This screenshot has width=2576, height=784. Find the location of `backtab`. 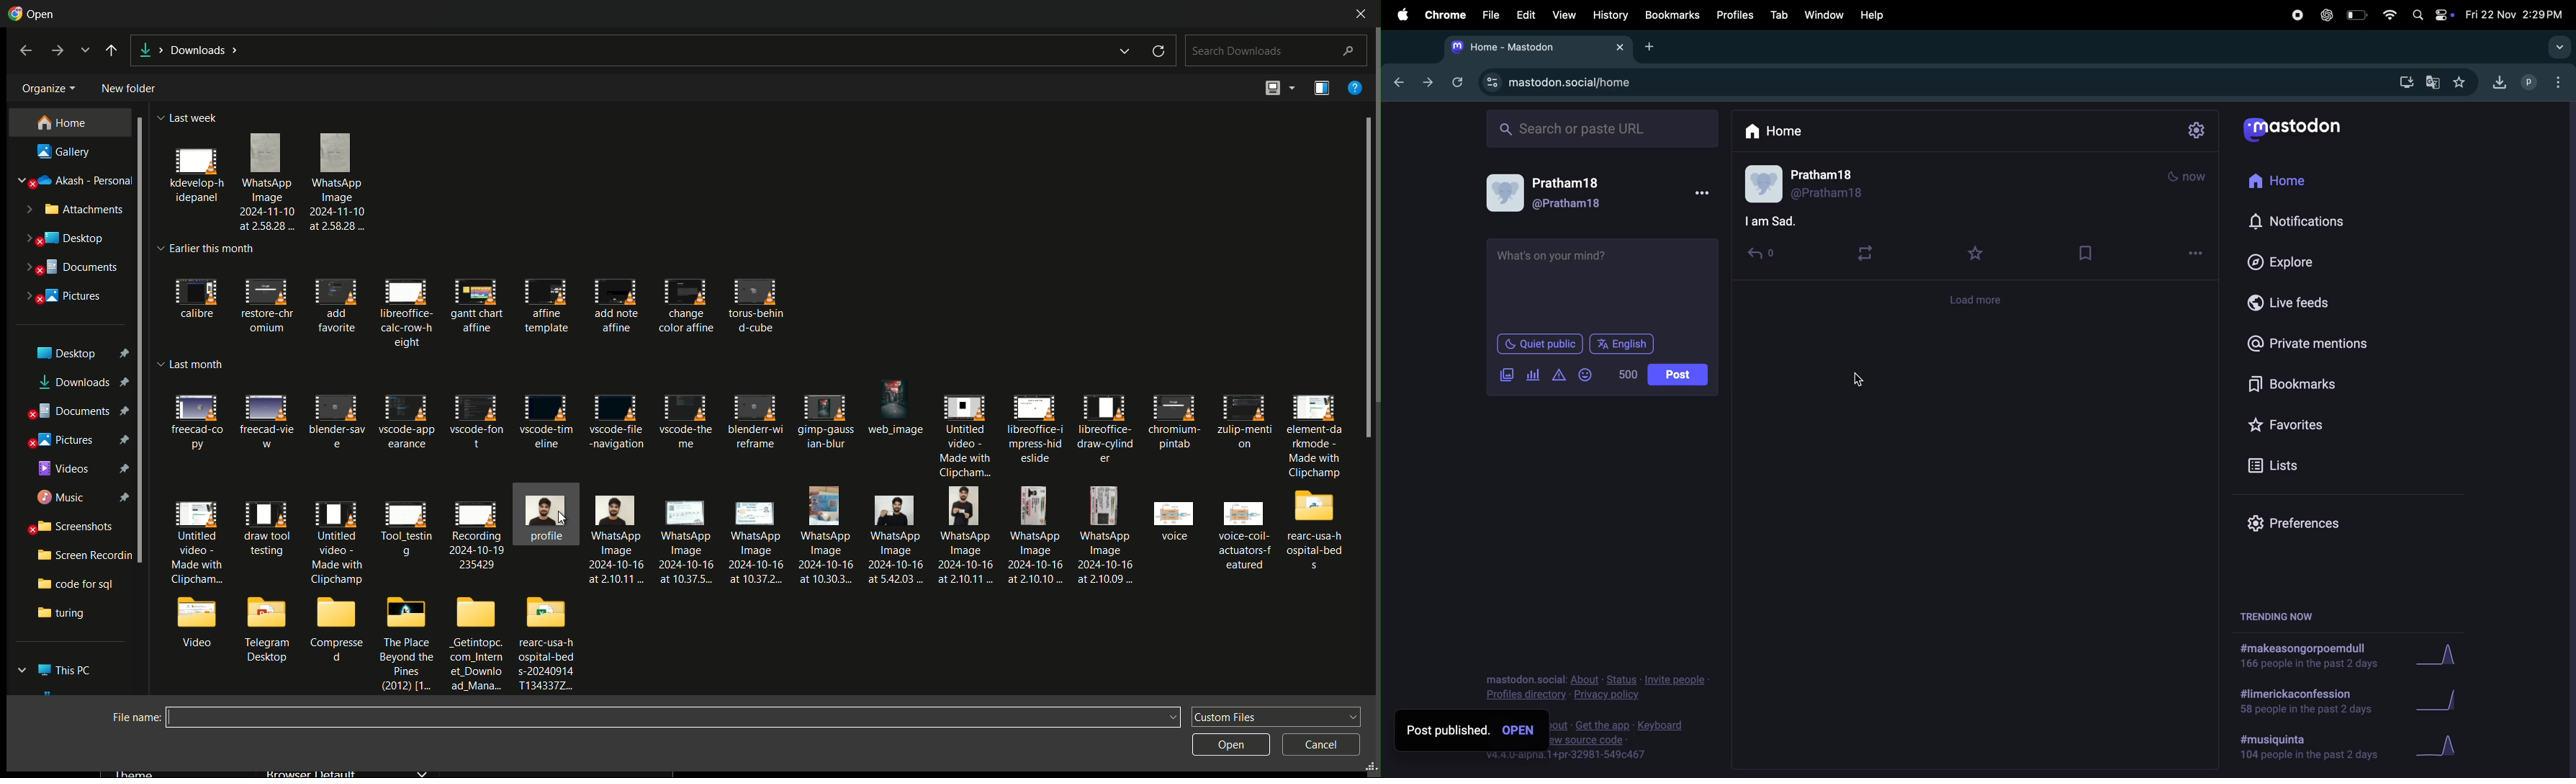

backtab is located at coordinates (1396, 82).